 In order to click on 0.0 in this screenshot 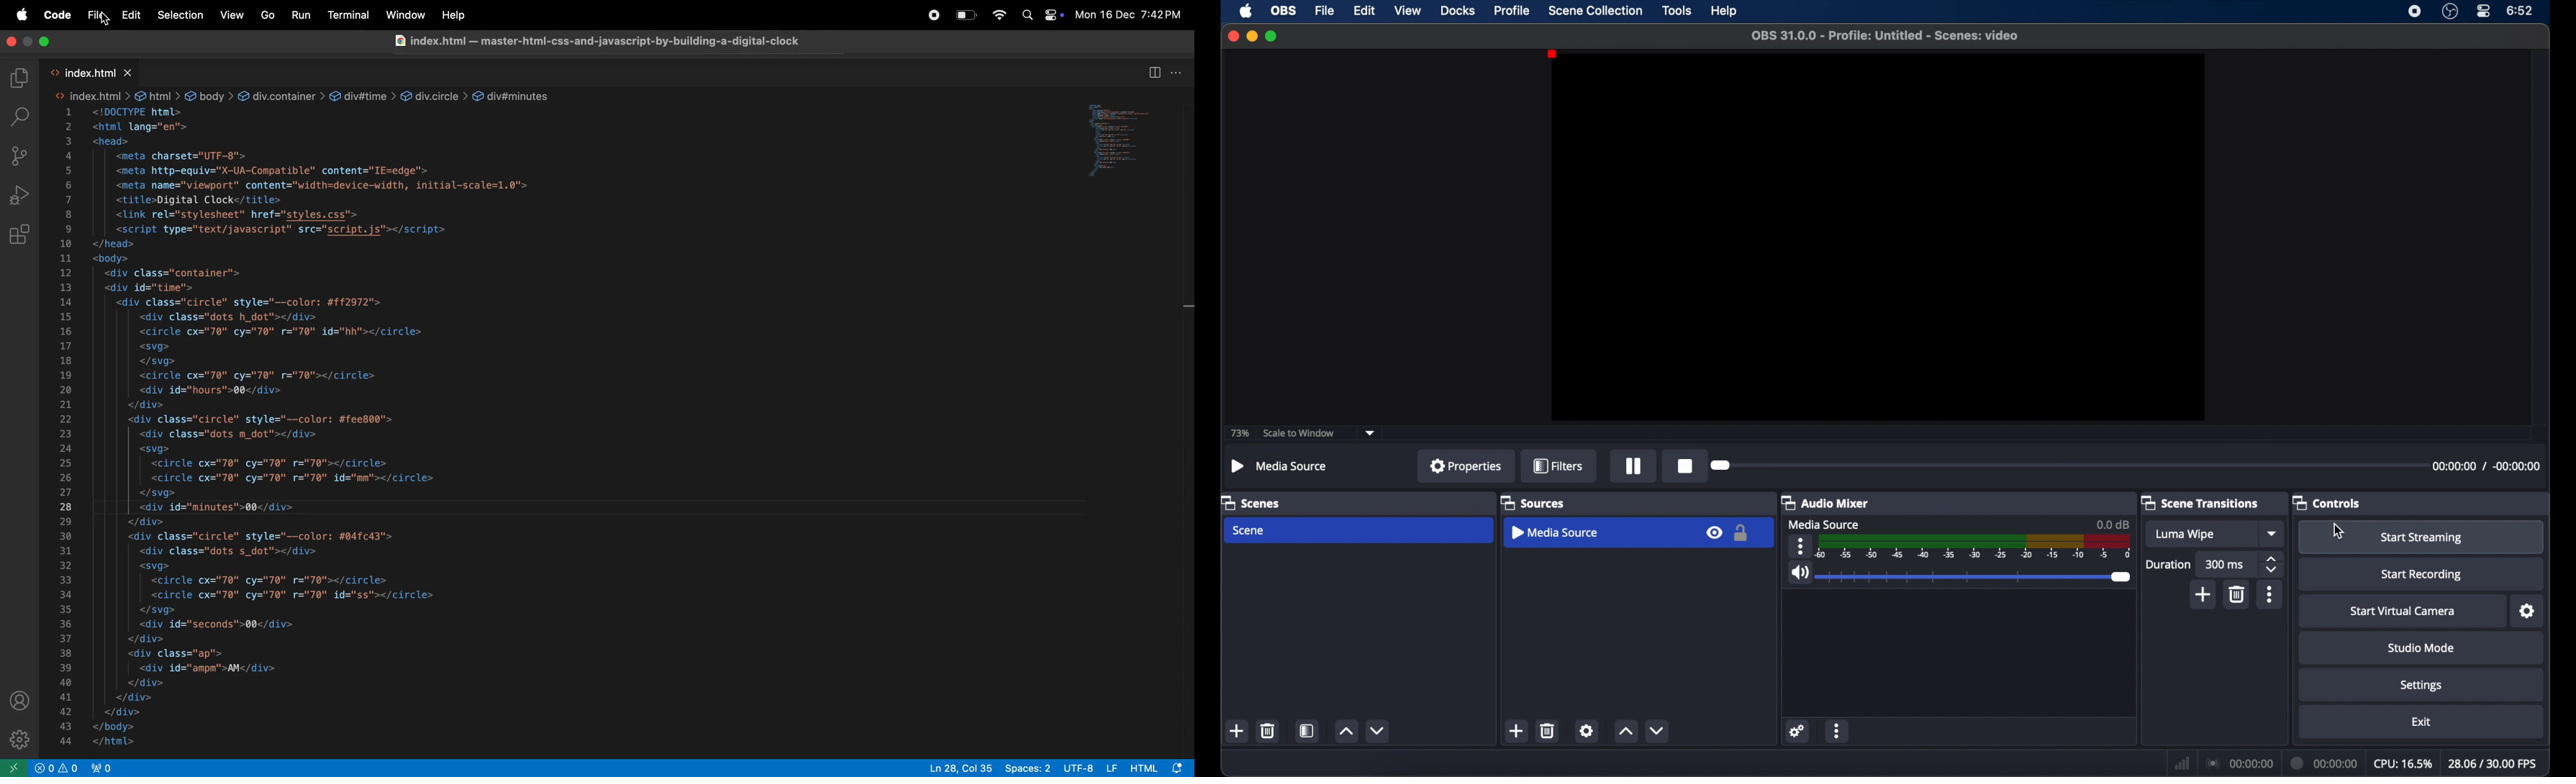, I will do `click(2113, 524)`.